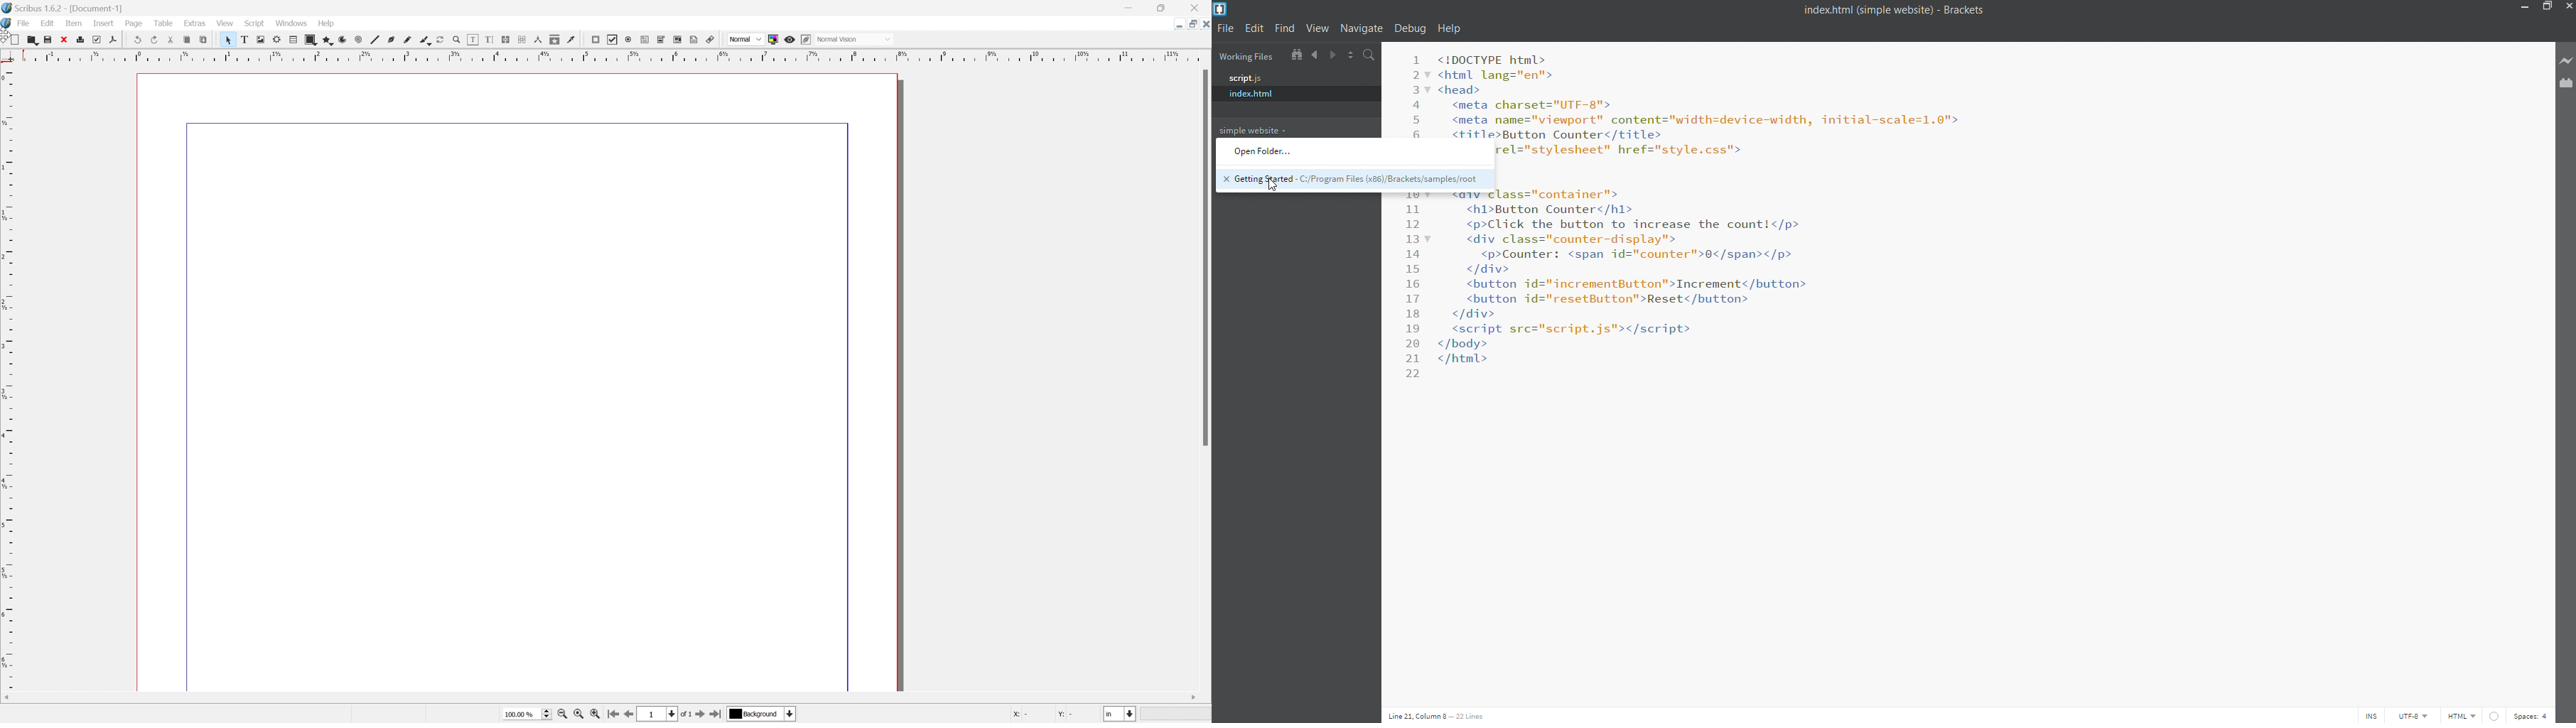  I want to click on view, so click(1317, 28).